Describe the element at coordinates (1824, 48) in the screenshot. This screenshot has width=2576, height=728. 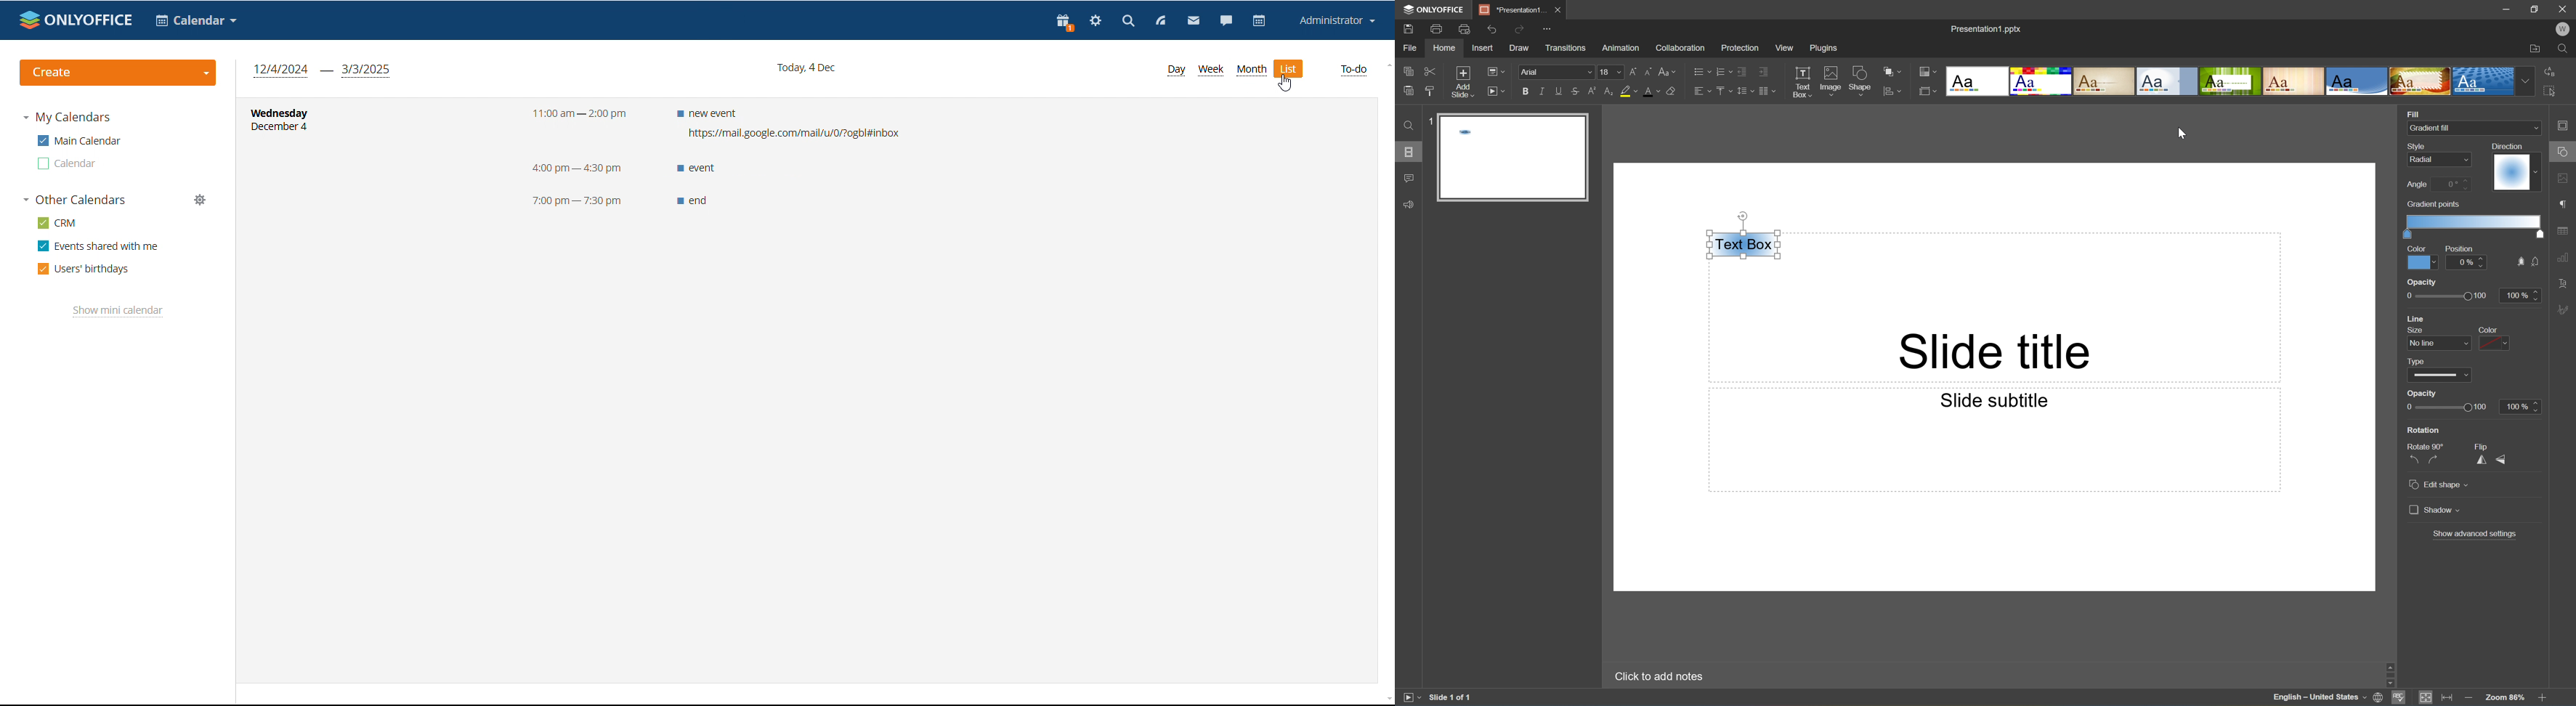
I see `Plugins` at that location.